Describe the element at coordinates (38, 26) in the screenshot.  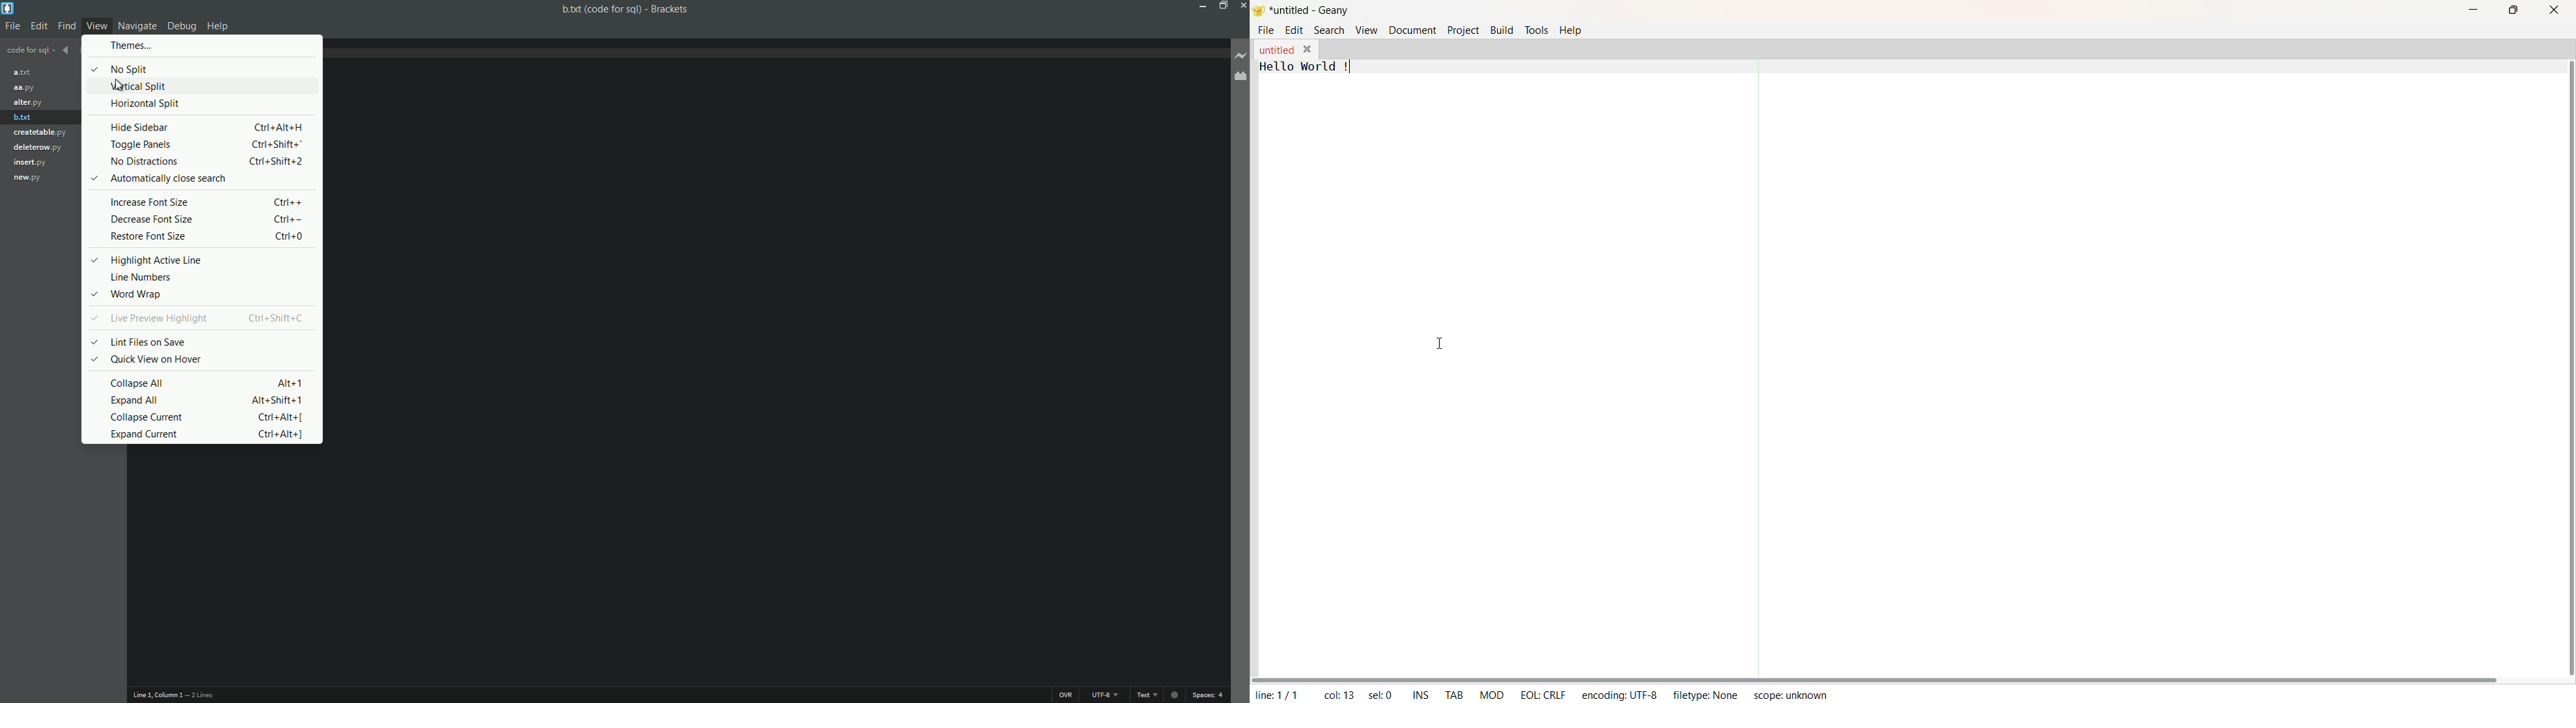
I see `edit menu` at that location.